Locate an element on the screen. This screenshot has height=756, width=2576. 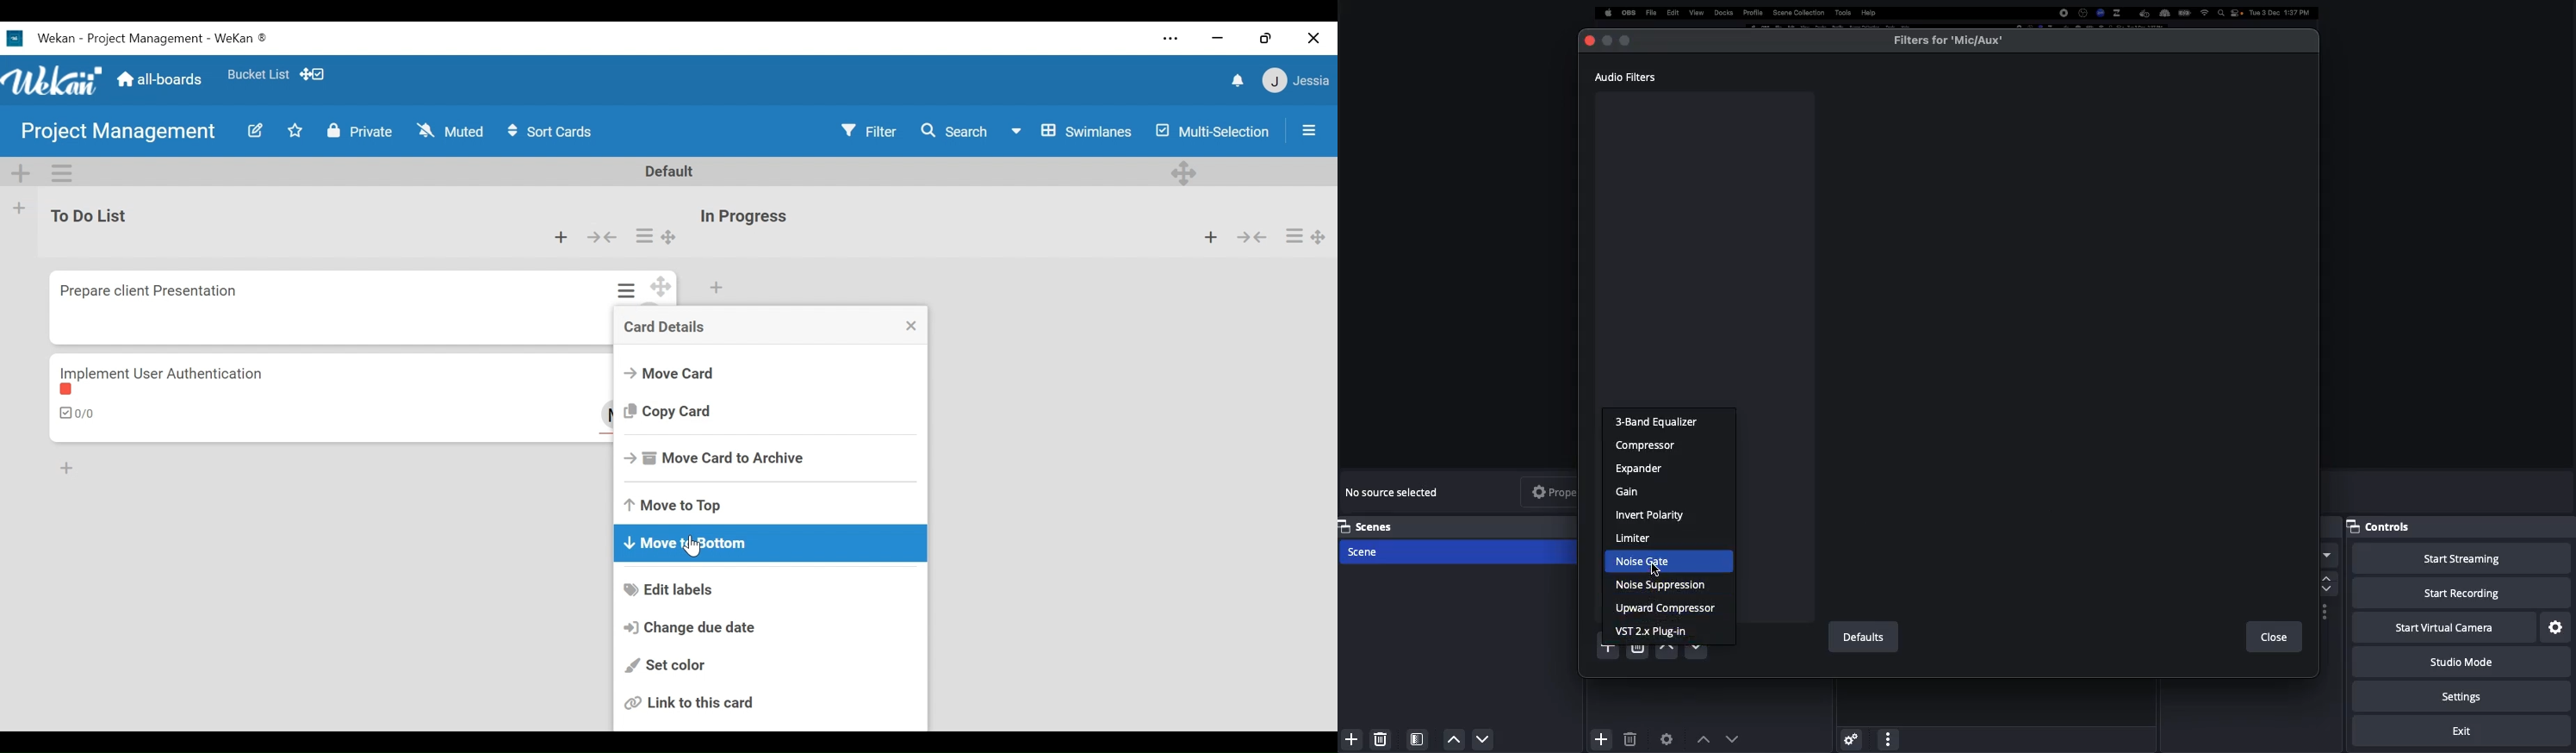
Multi-Selection is located at coordinates (1210, 132).